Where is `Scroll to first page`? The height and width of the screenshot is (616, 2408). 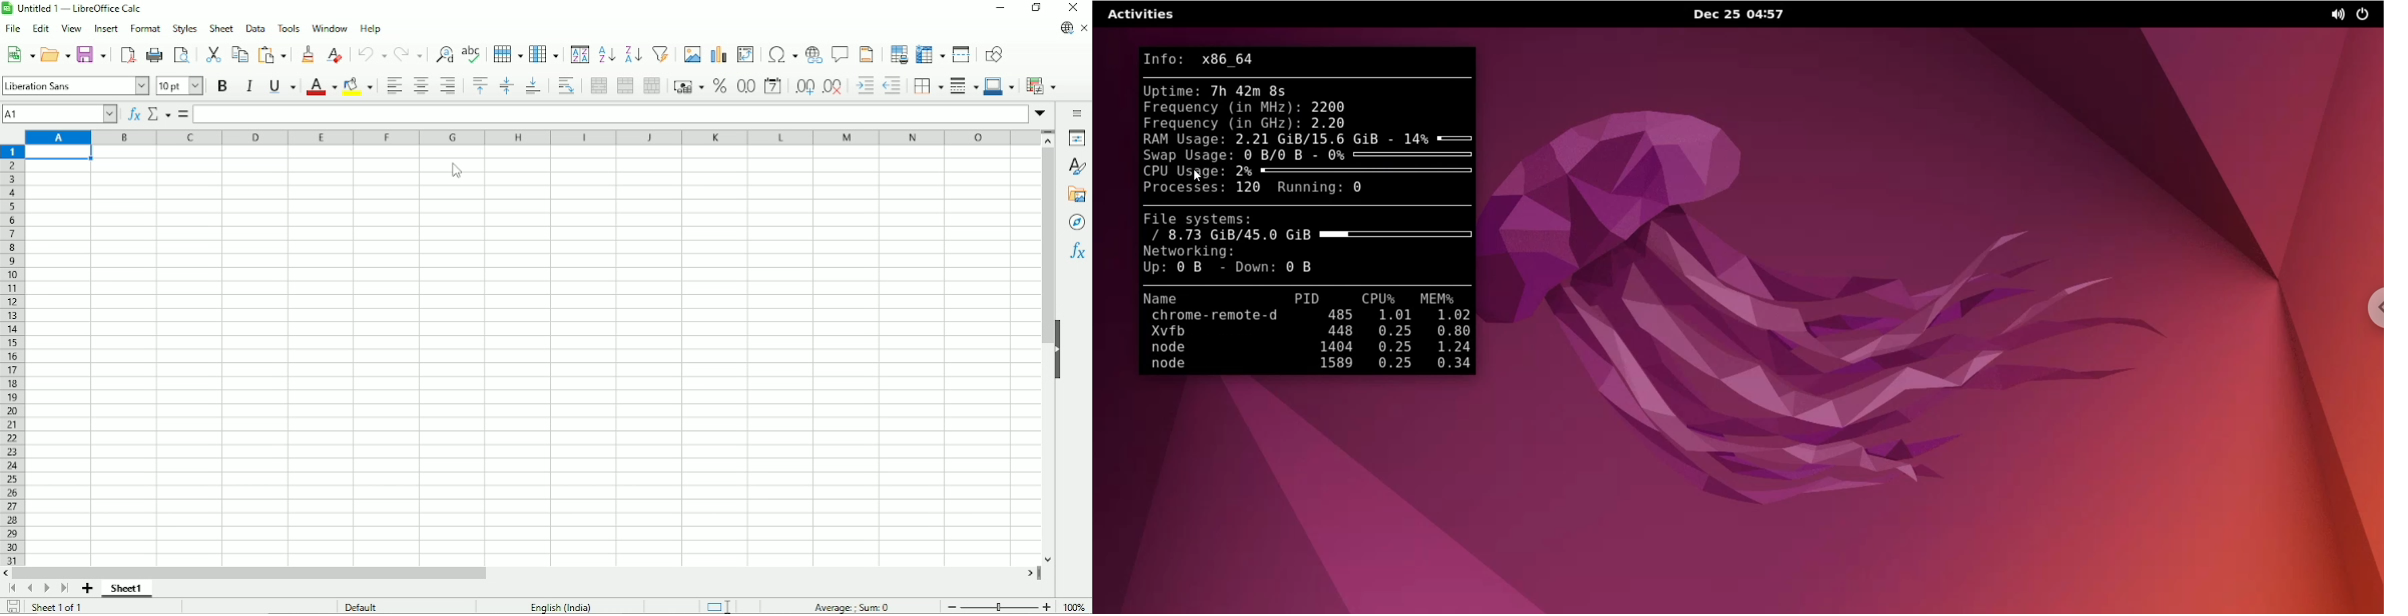
Scroll to first page is located at coordinates (12, 588).